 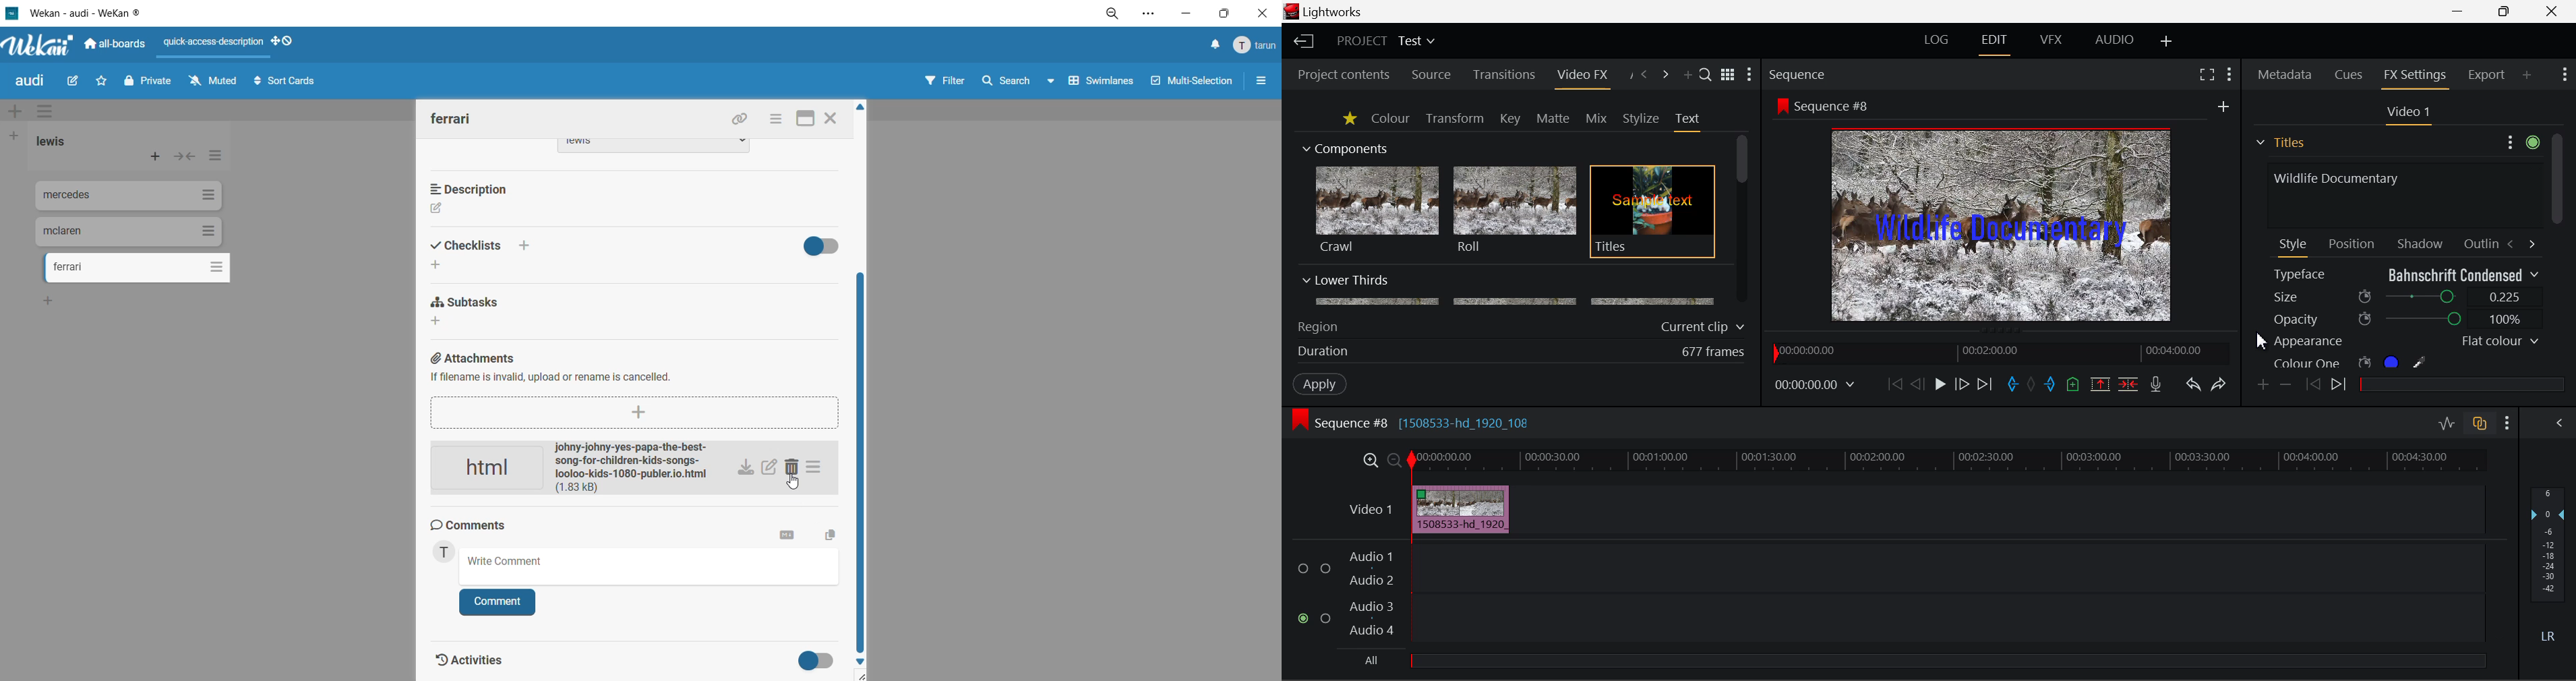 I want to click on Play, so click(x=1940, y=384).